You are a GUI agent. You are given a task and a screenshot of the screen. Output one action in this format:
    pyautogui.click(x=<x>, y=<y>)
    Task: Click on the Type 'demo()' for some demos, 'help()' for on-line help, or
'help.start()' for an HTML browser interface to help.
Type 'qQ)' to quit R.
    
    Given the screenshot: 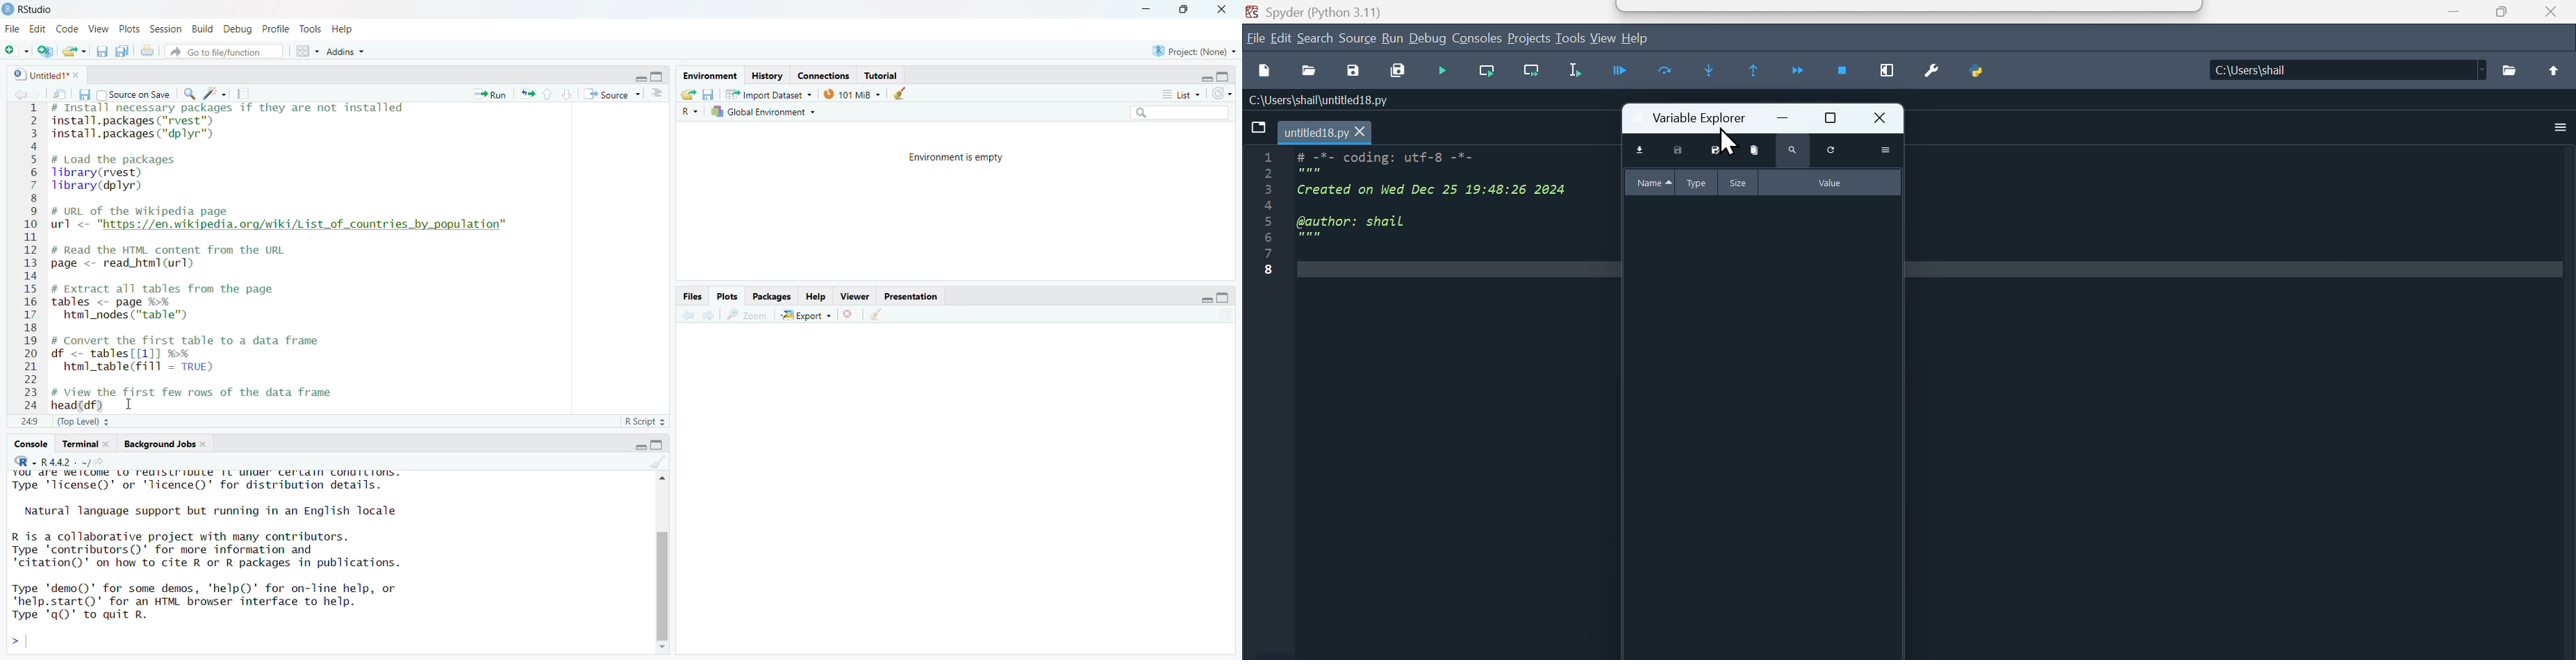 What is the action you would take?
    pyautogui.click(x=208, y=605)
    